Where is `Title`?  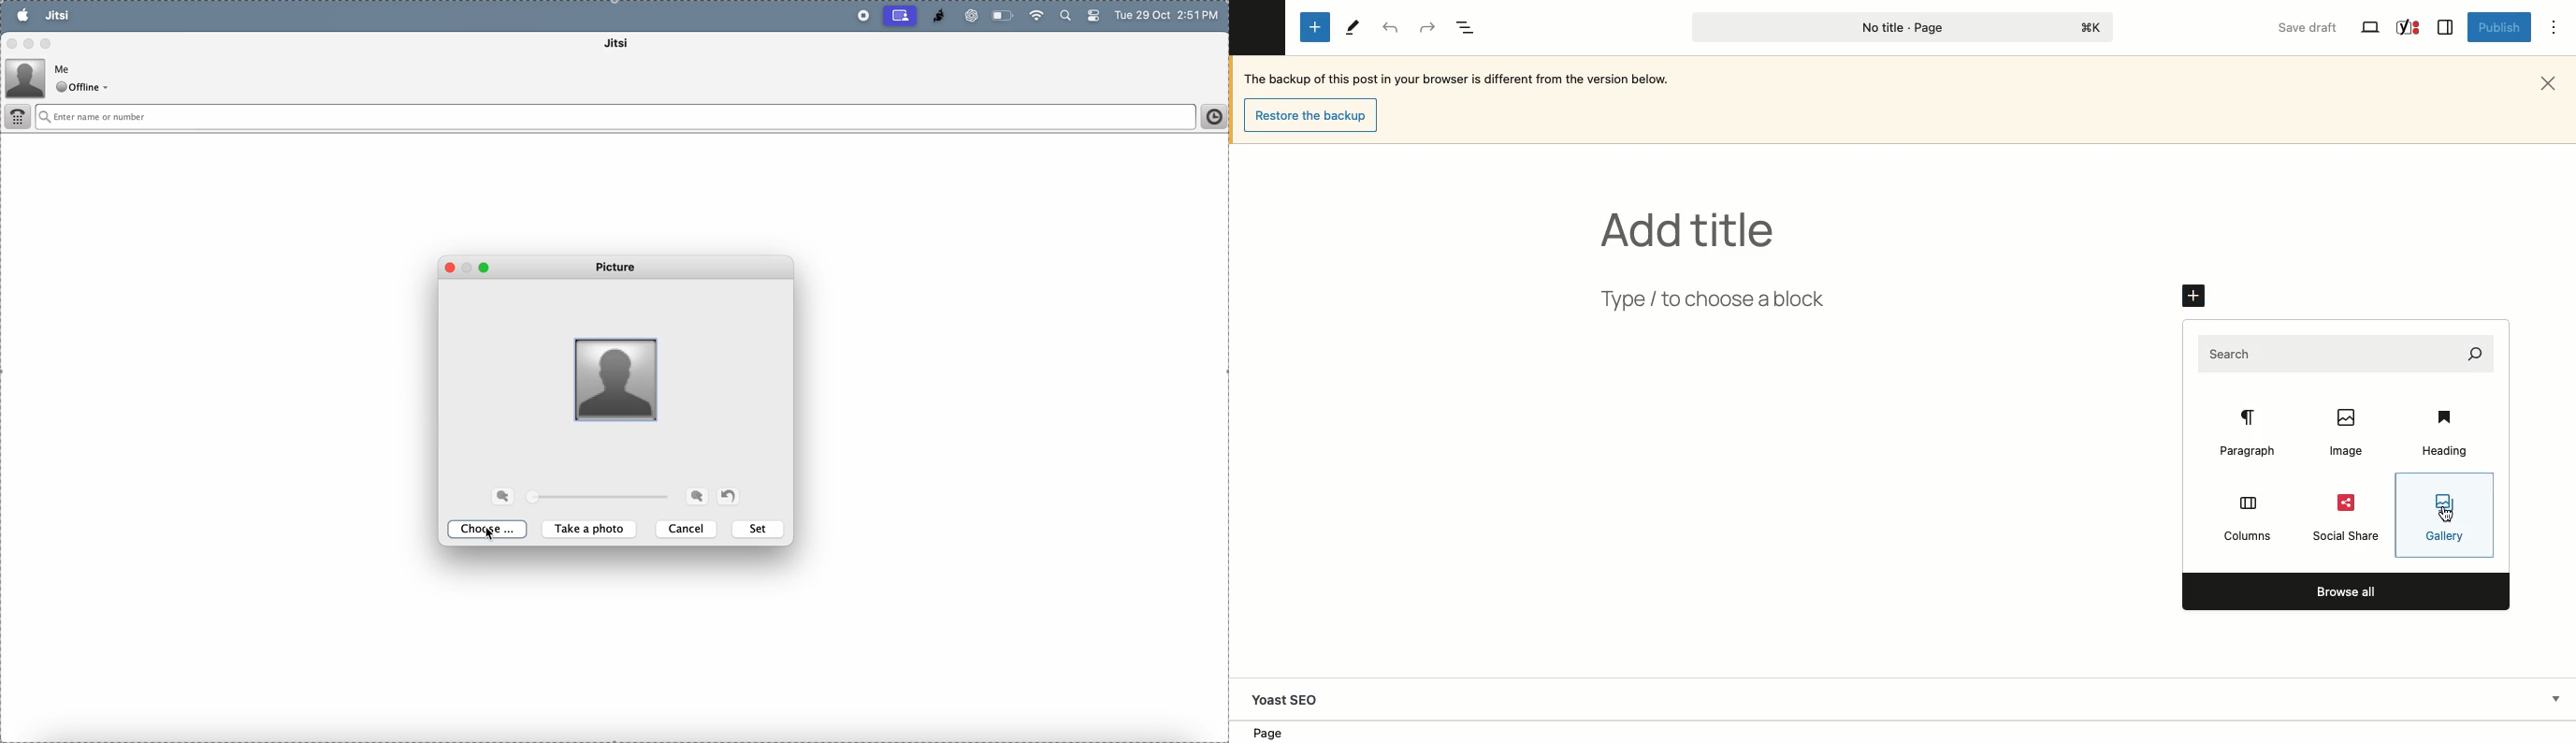 Title is located at coordinates (1694, 229).